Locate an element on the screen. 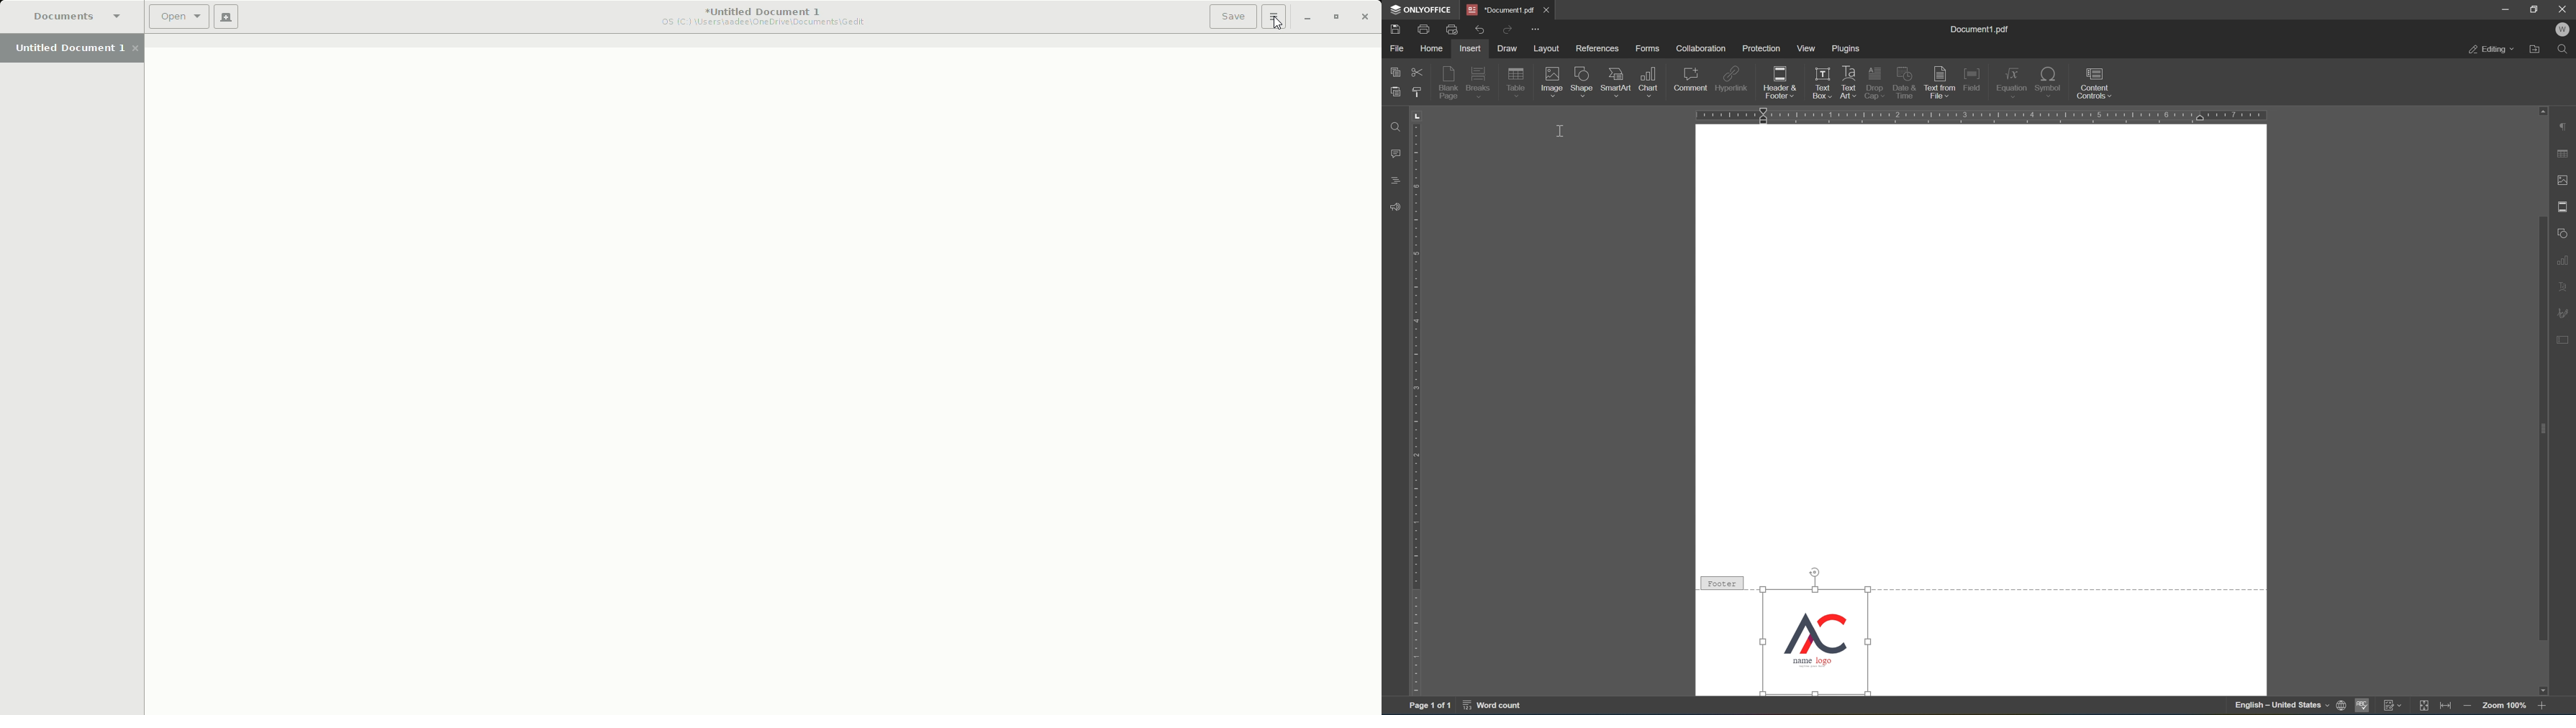 The height and width of the screenshot is (728, 2576). date and time is located at coordinates (1906, 83).